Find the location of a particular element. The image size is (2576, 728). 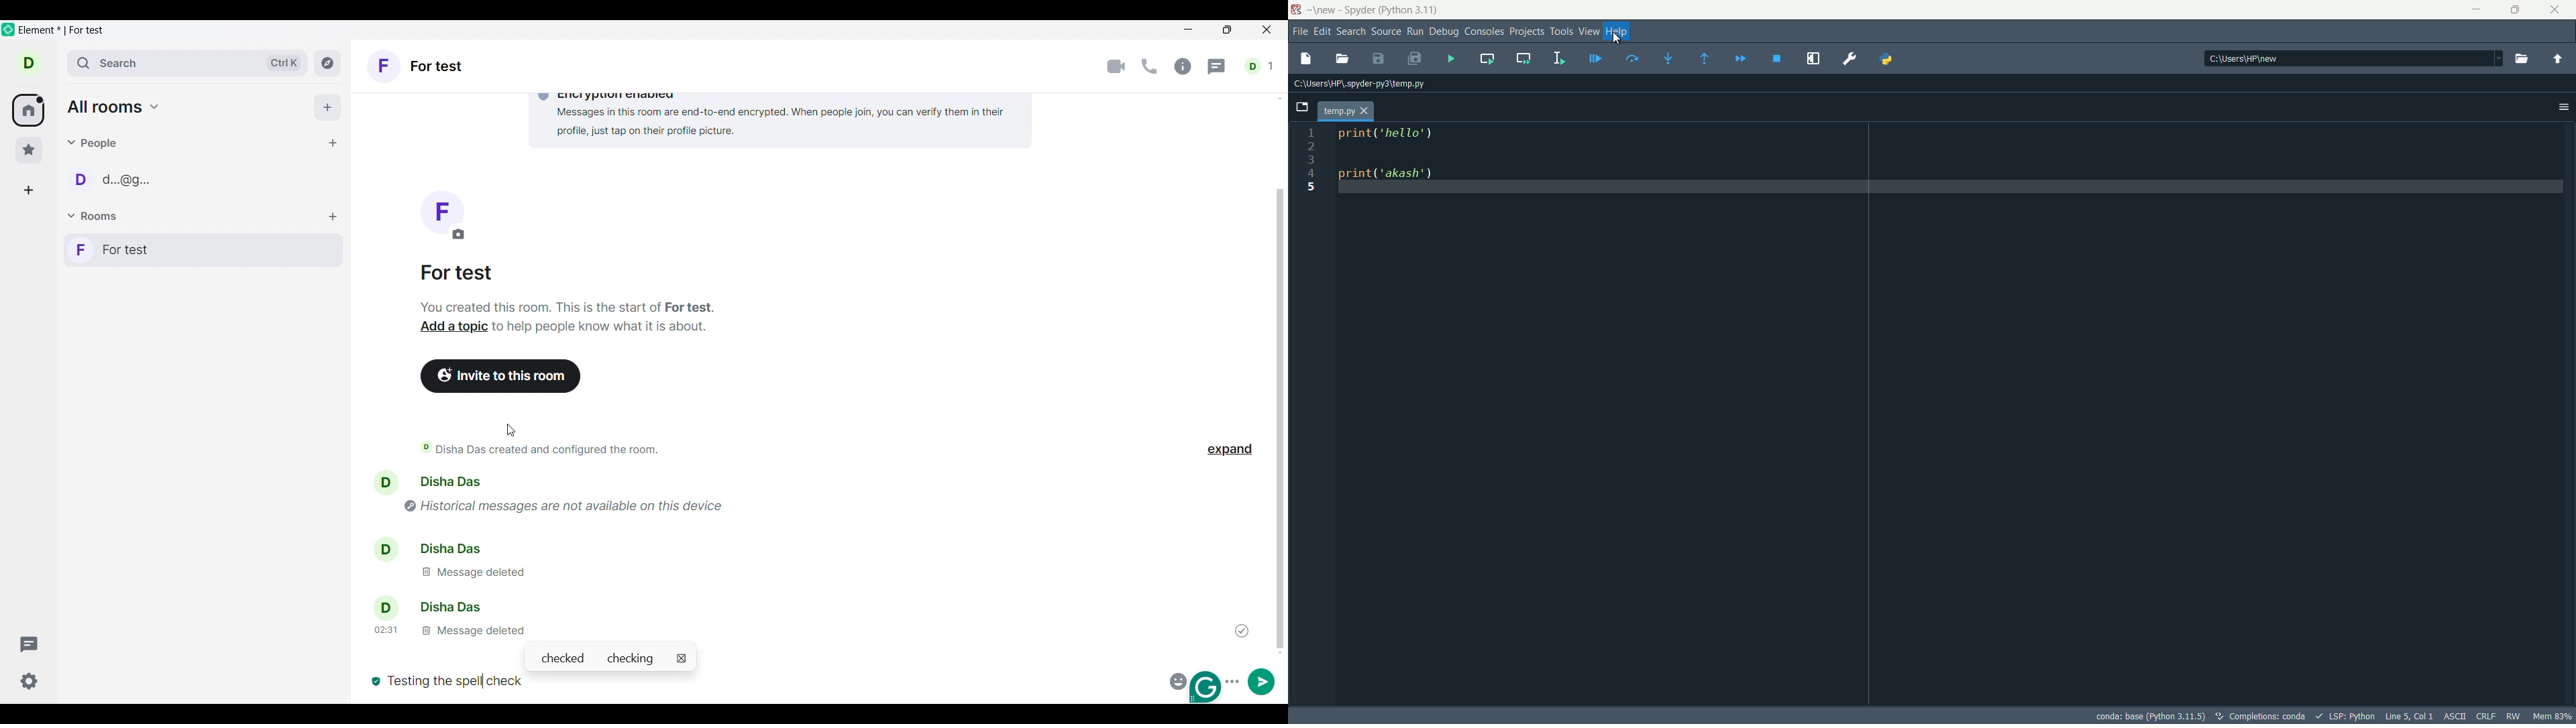

continue execution until next function is located at coordinates (1705, 58).